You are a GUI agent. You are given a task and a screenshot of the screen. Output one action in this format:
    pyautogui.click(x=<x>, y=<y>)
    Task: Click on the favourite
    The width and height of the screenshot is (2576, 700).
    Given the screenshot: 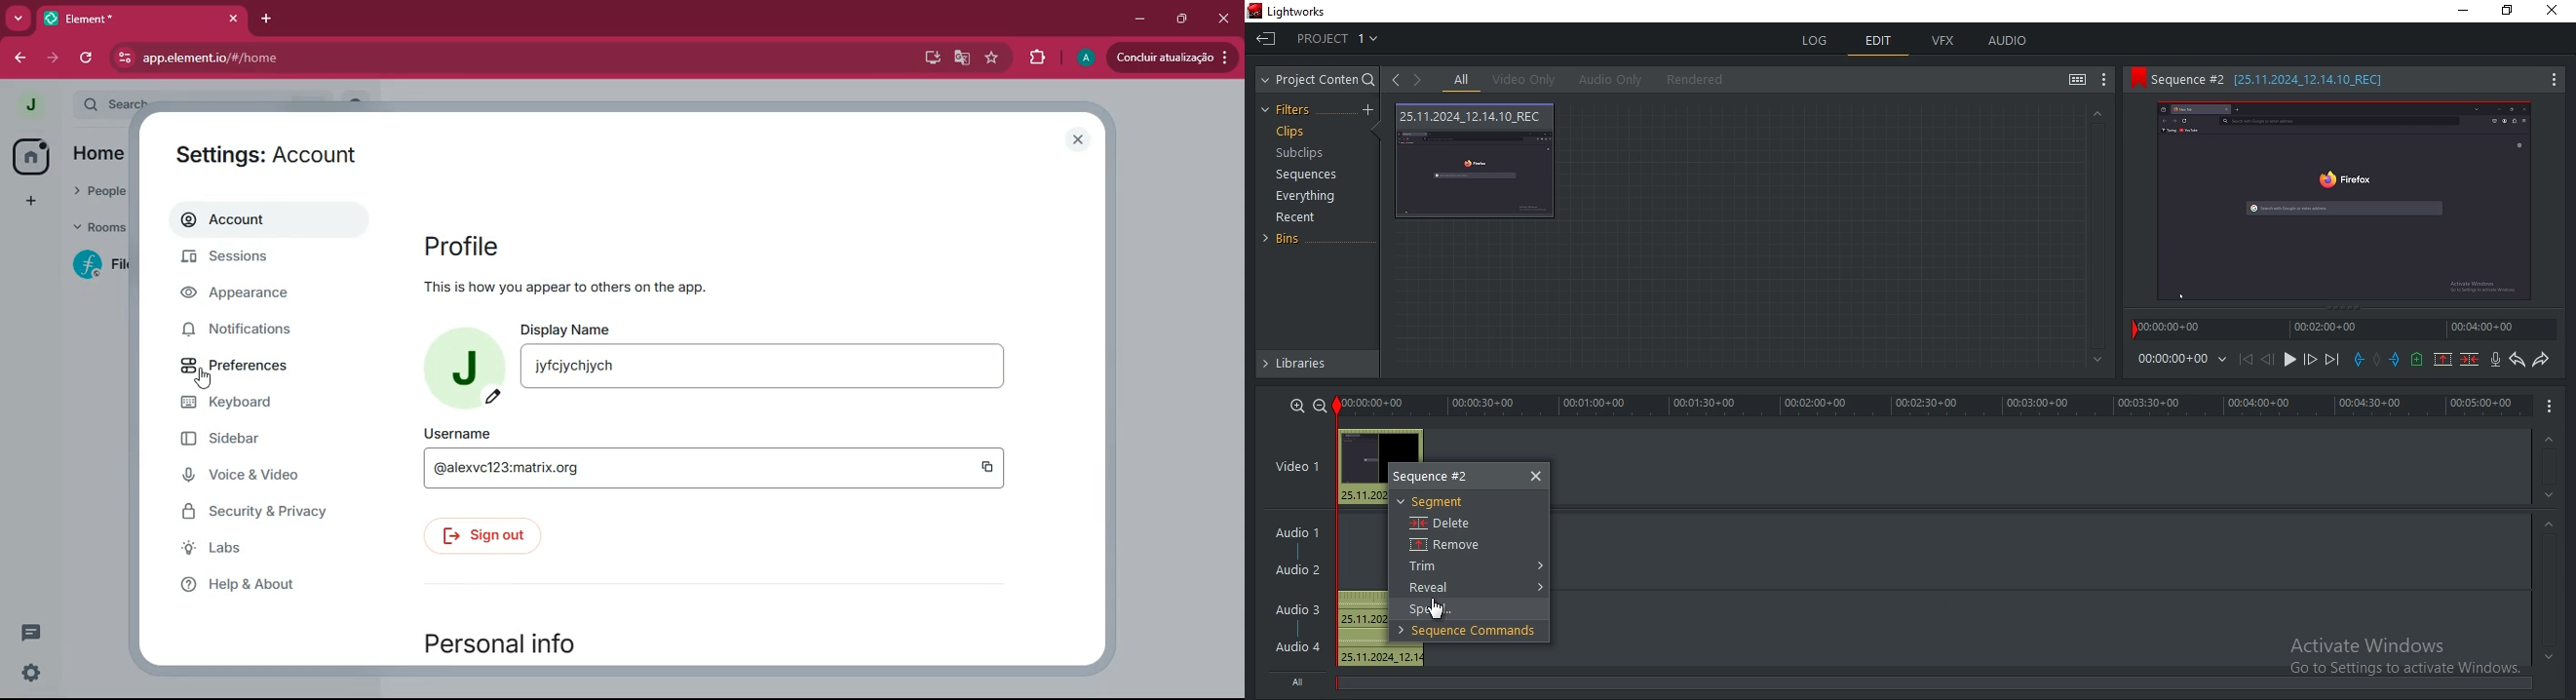 What is the action you would take?
    pyautogui.click(x=996, y=58)
    